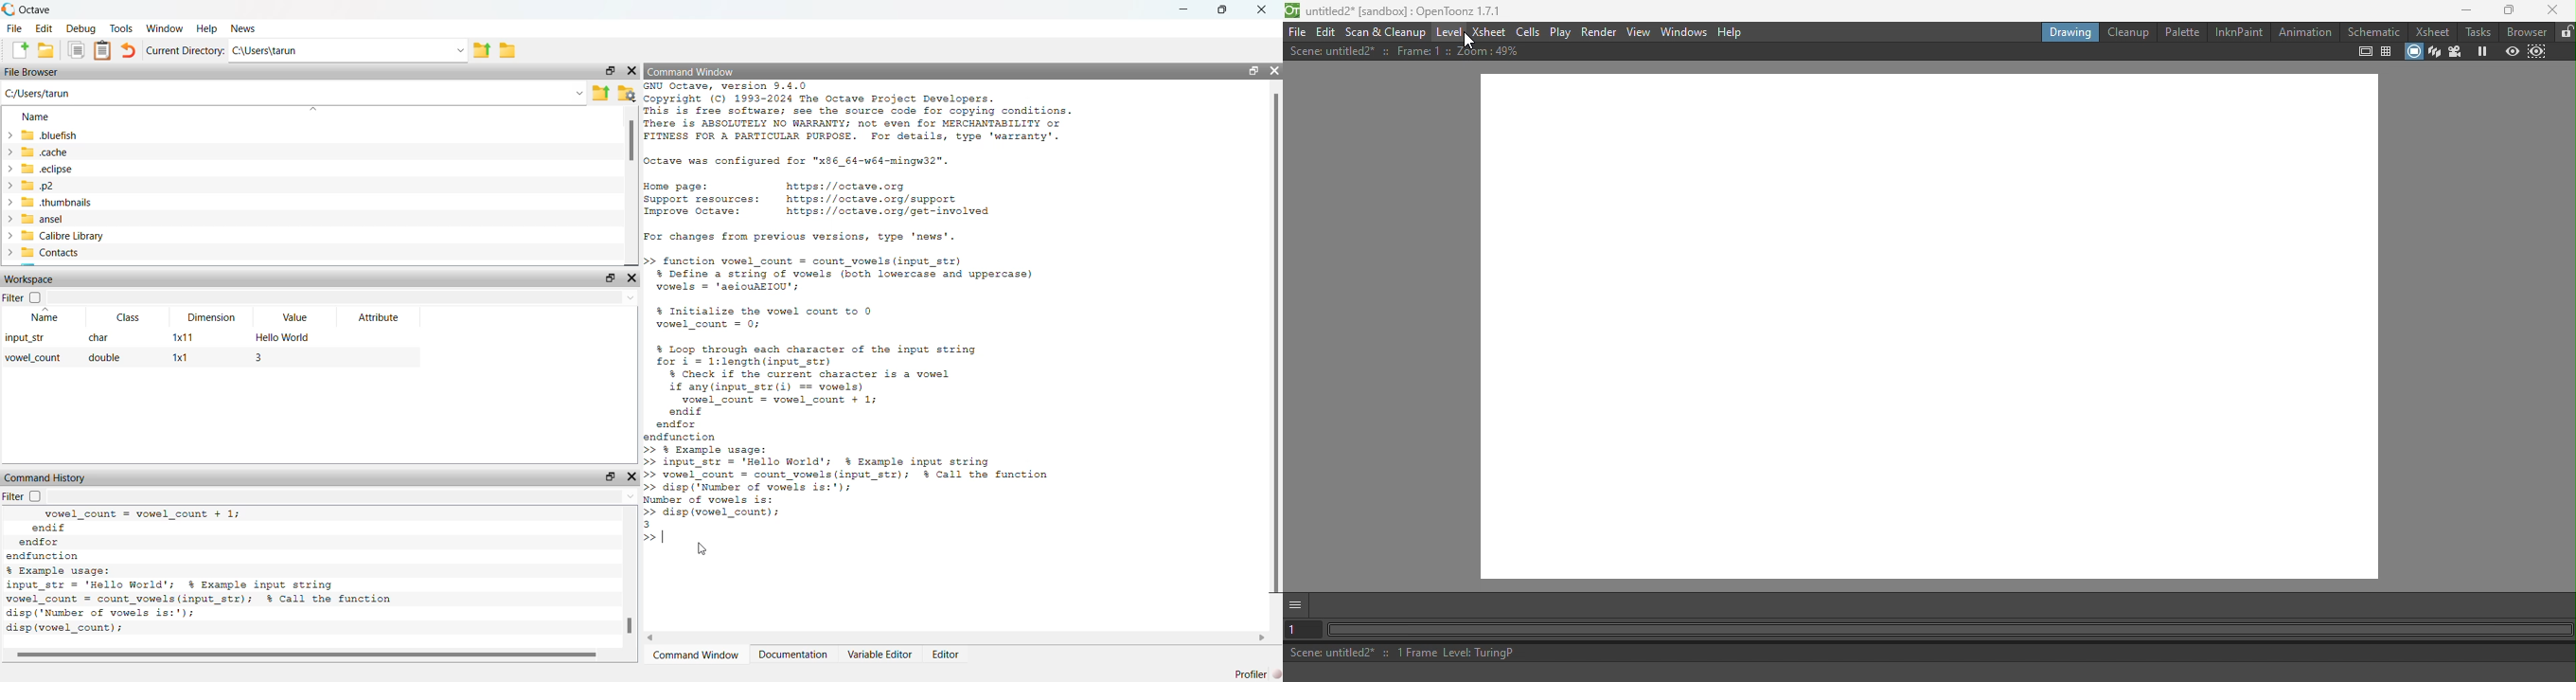 The height and width of the screenshot is (700, 2576). I want to click on Paste, so click(102, 51).